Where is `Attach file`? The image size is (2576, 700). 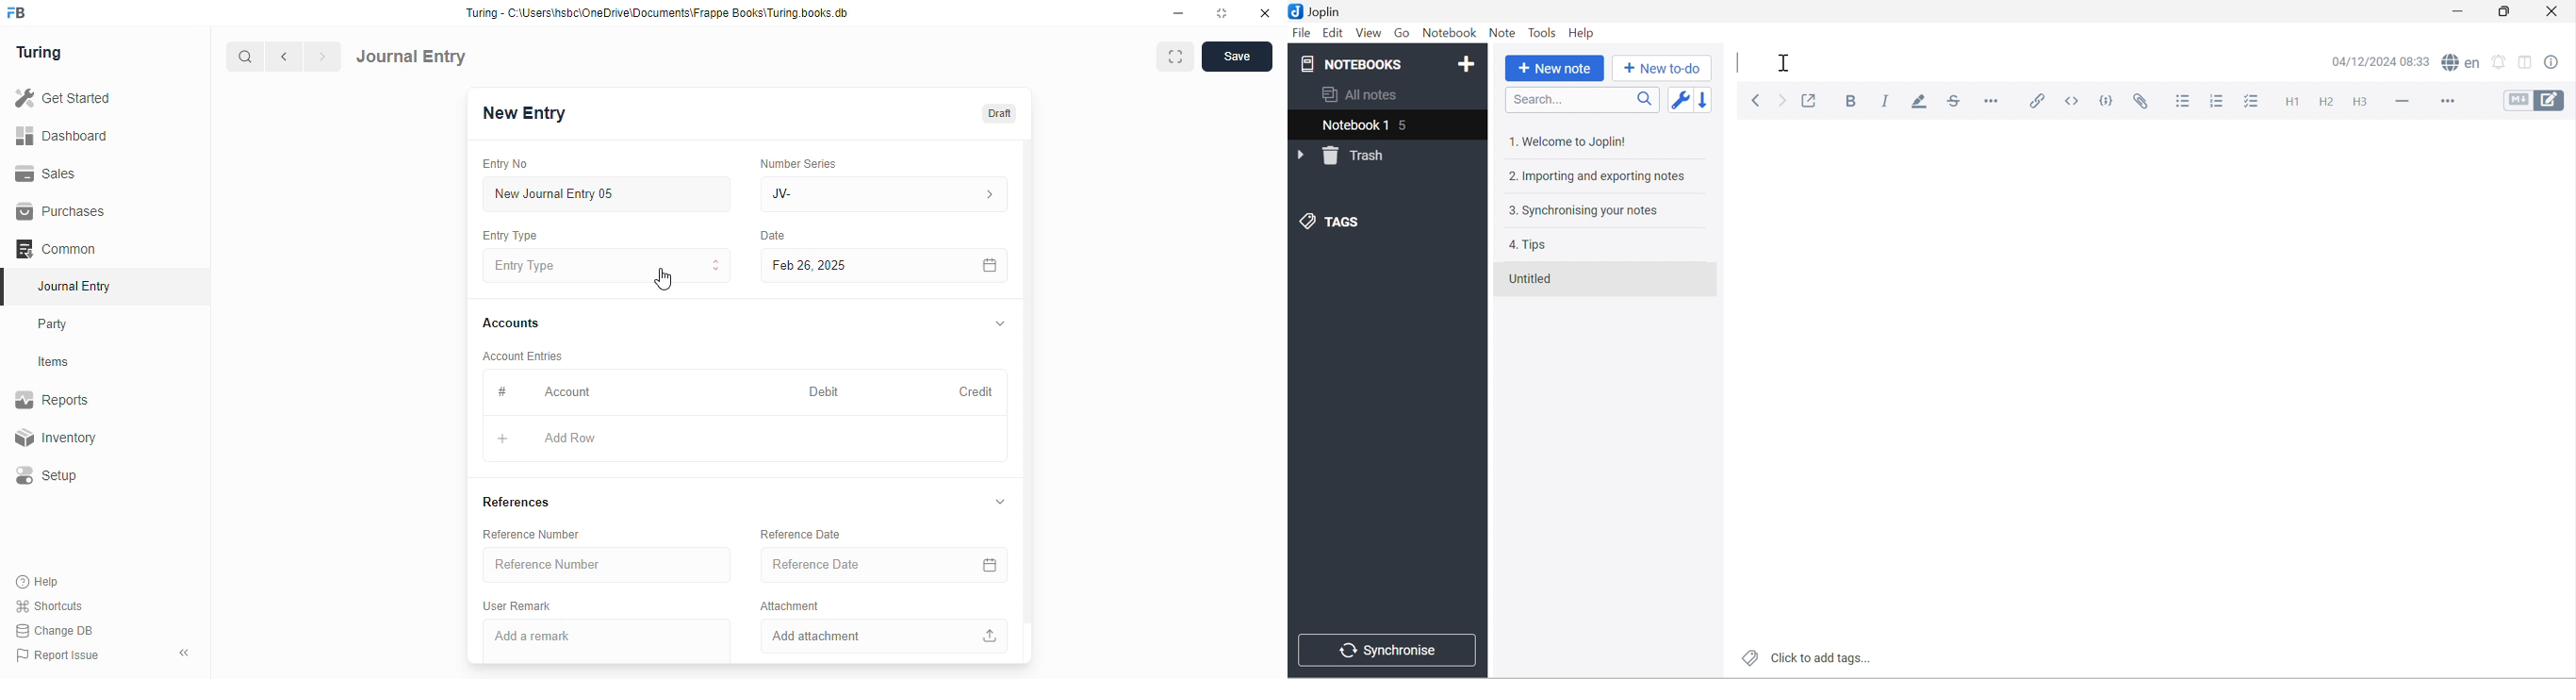
Attach file is located at coordinates (2144, 102).